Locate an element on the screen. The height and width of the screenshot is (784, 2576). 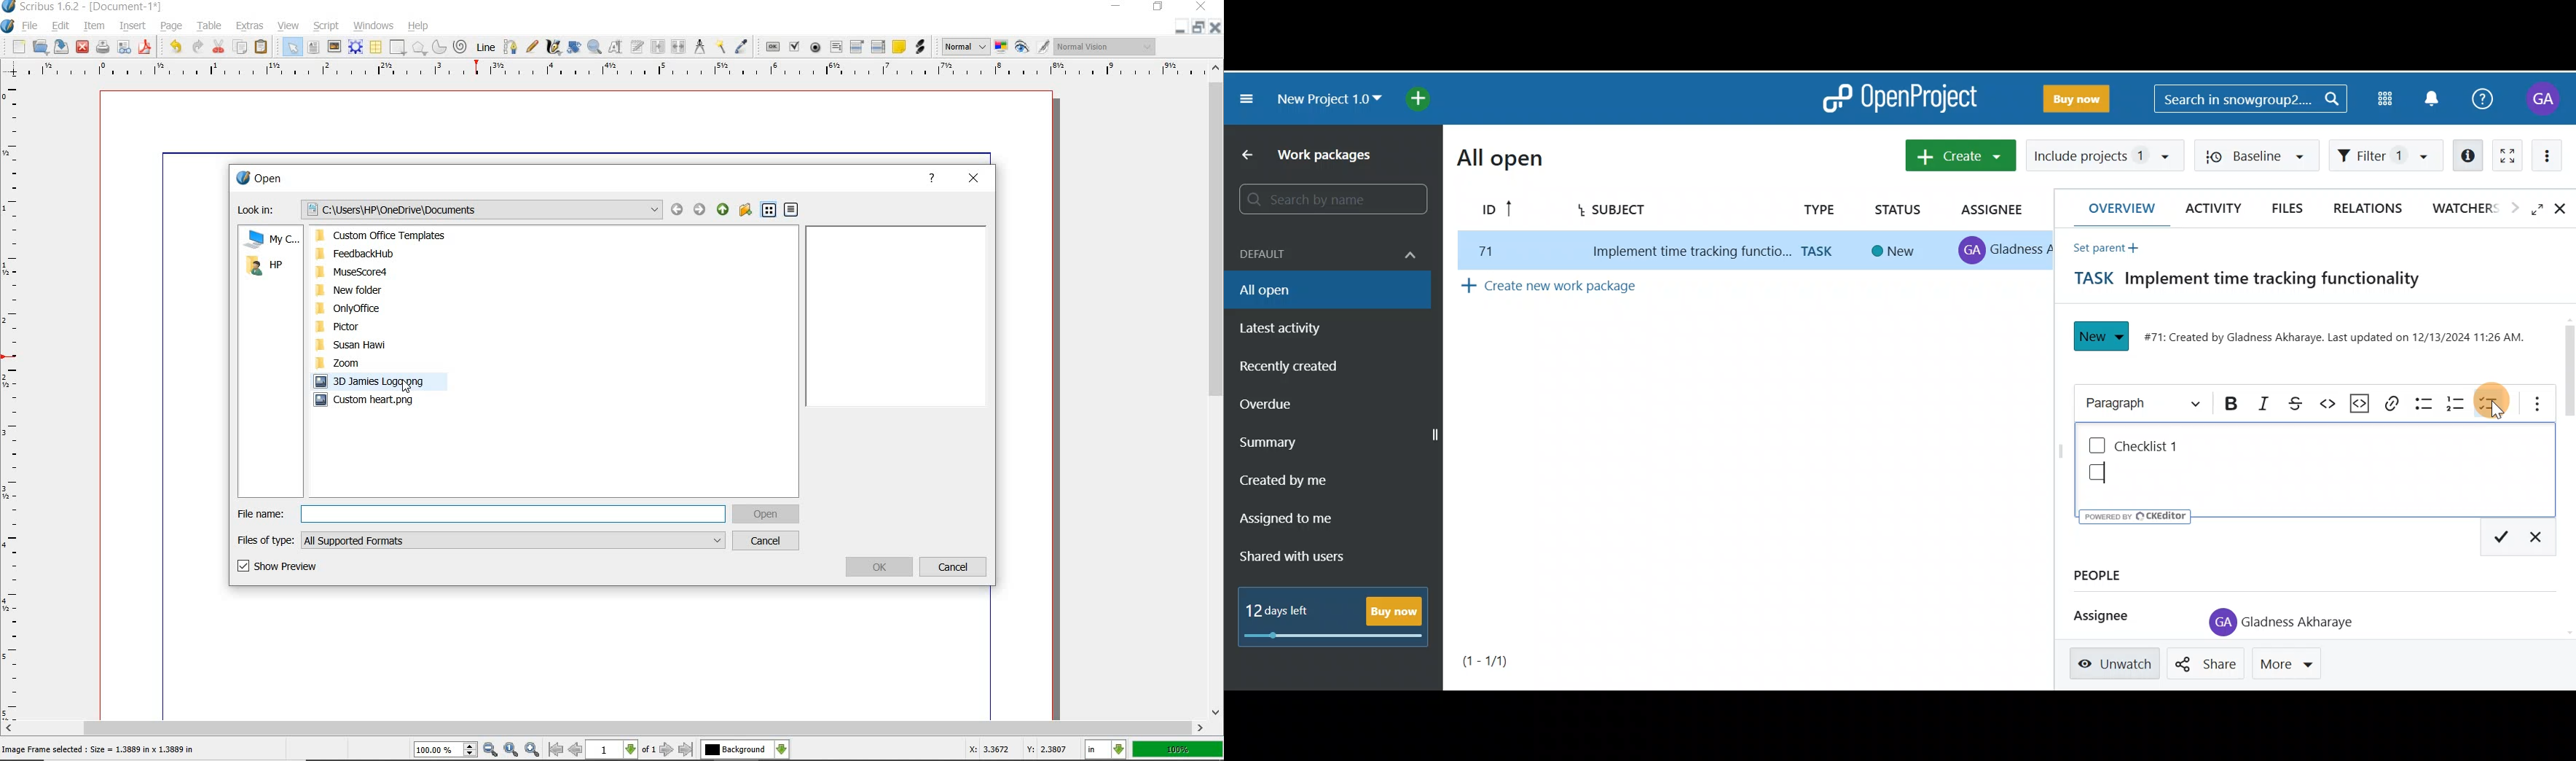
Vertical Margin is located at coordinates (14, 400).